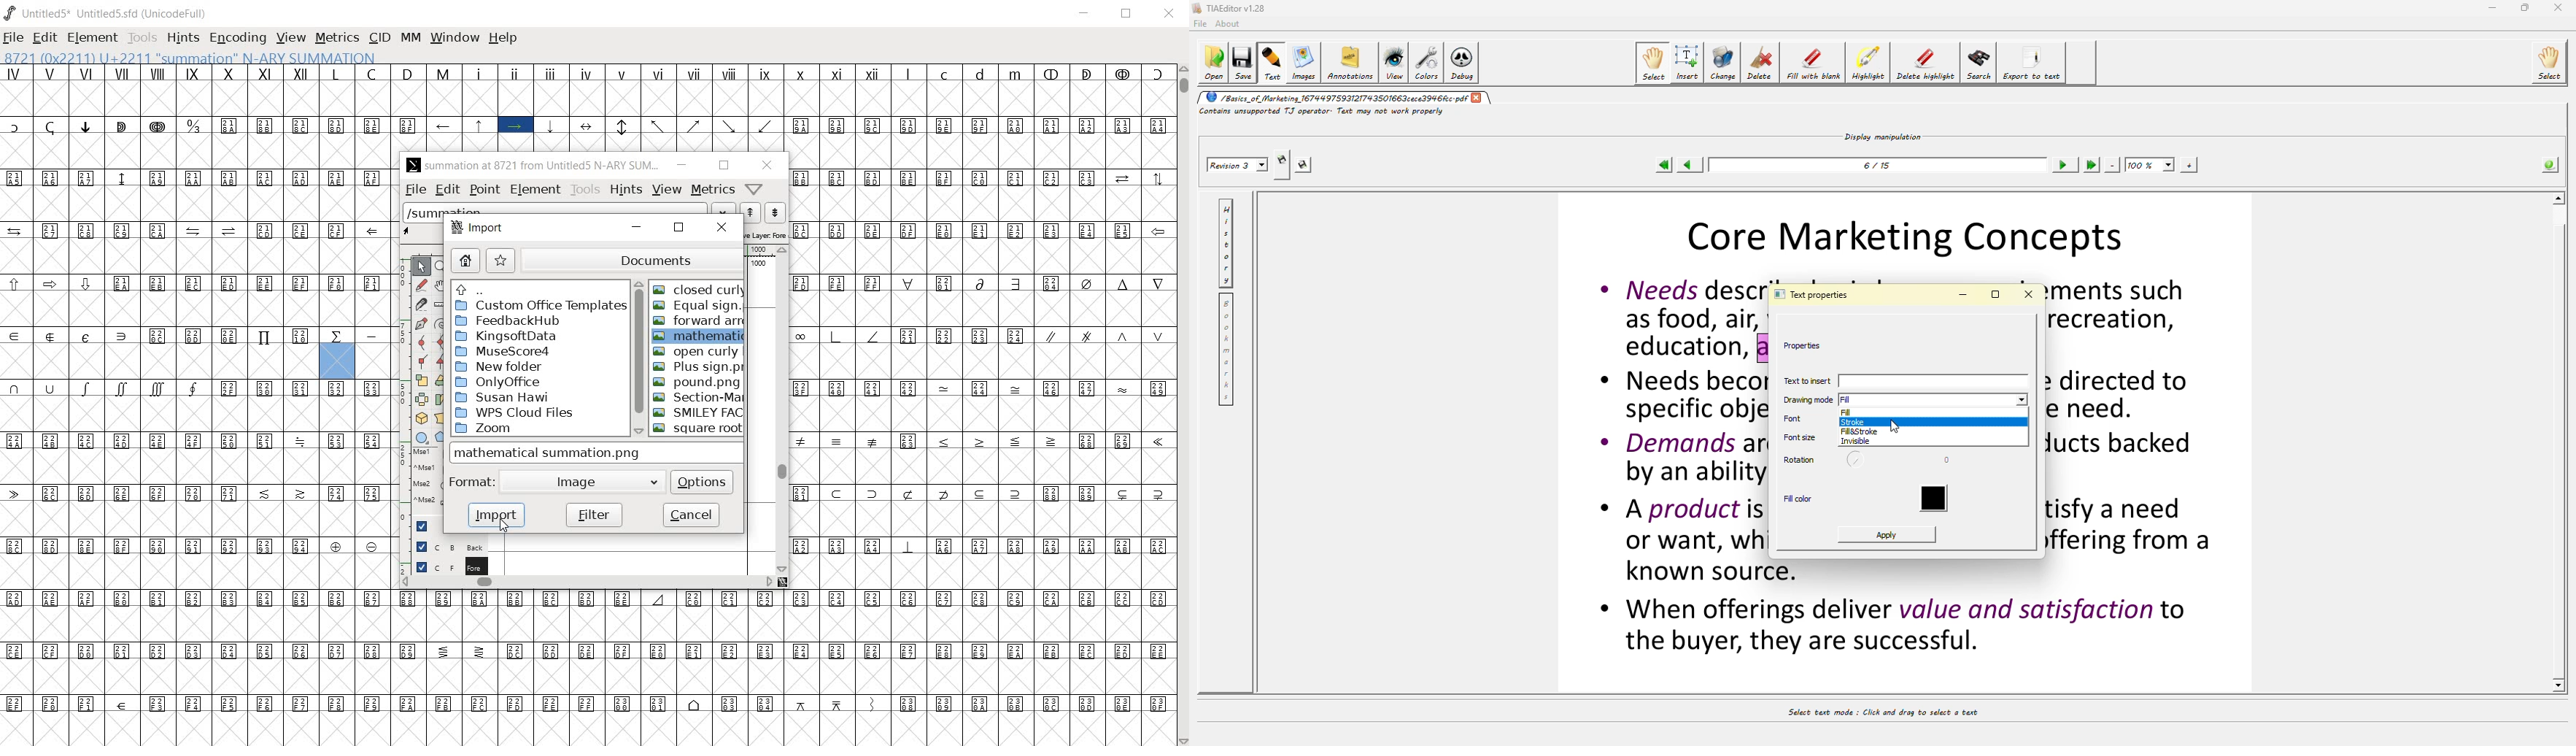 The image size is (2576, 756). Describe the element at coordinates (634, 260) in the screenshot. I see `documents` at that location.